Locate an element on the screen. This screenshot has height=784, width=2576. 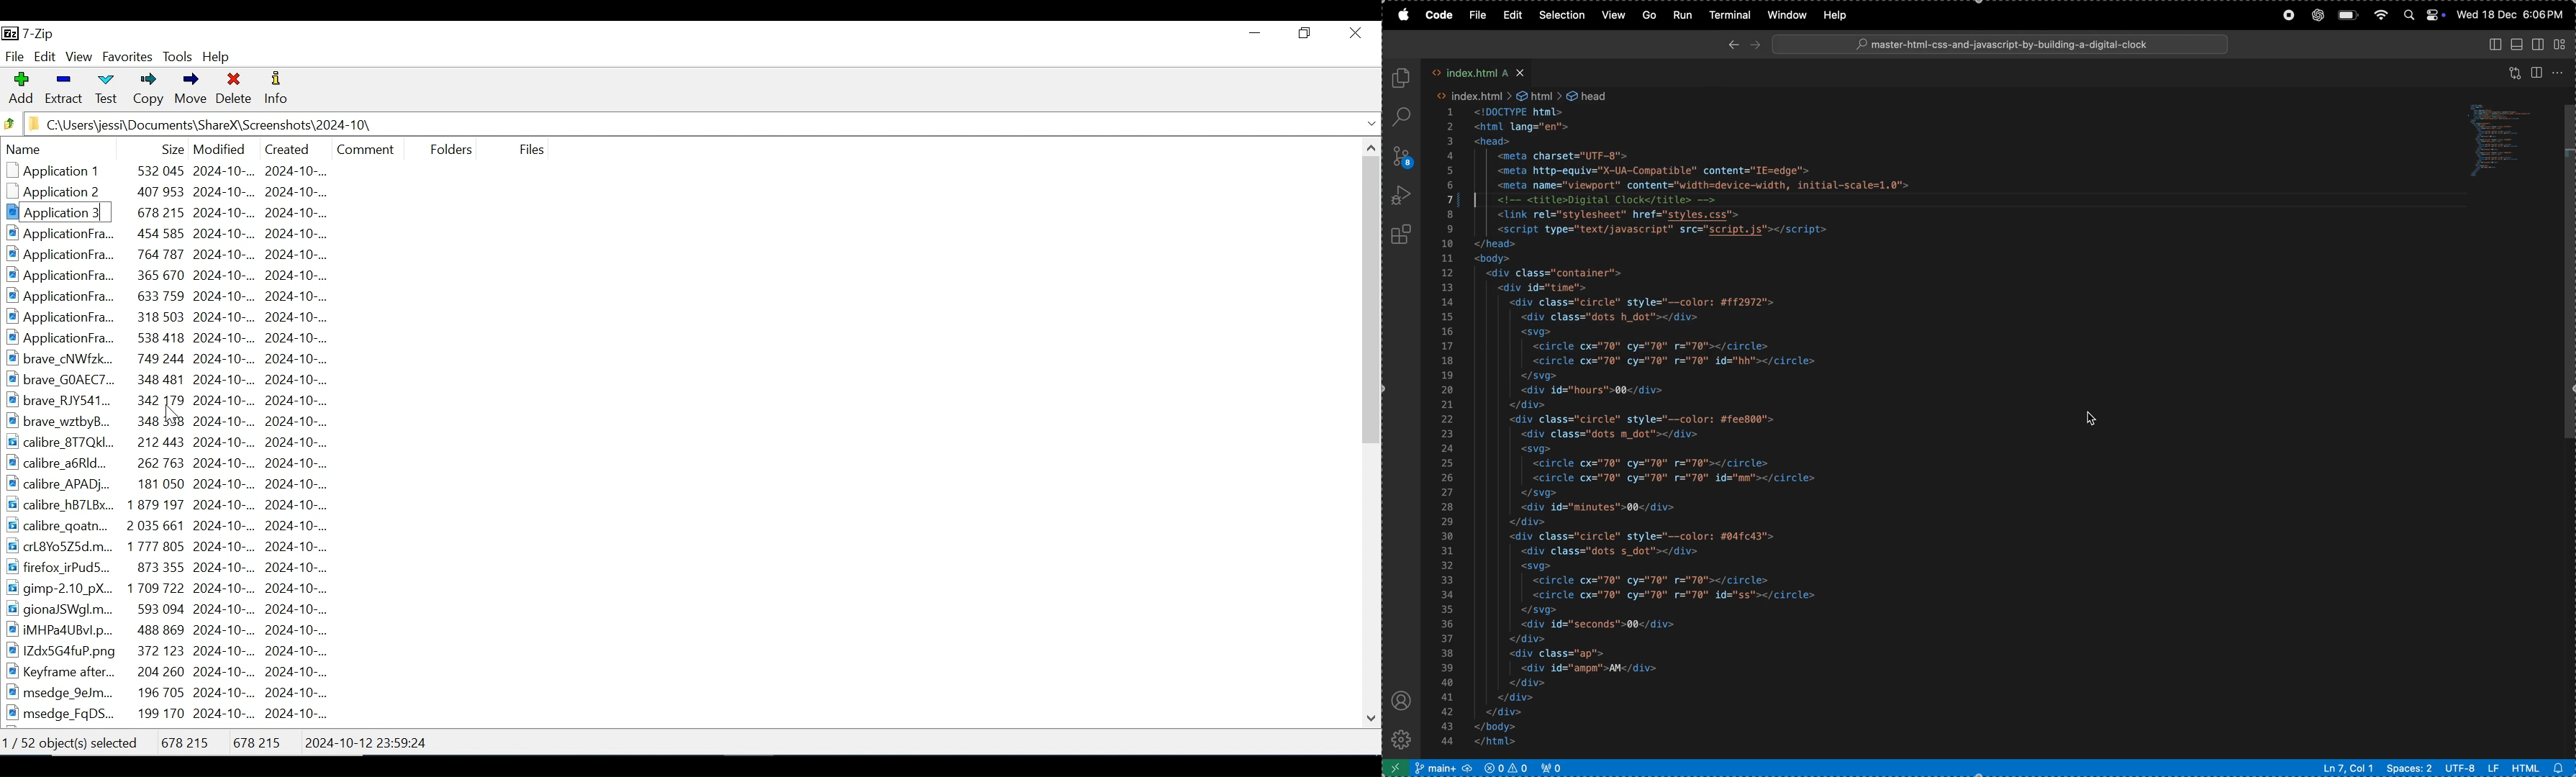
View is located at coordinates (80, 58).